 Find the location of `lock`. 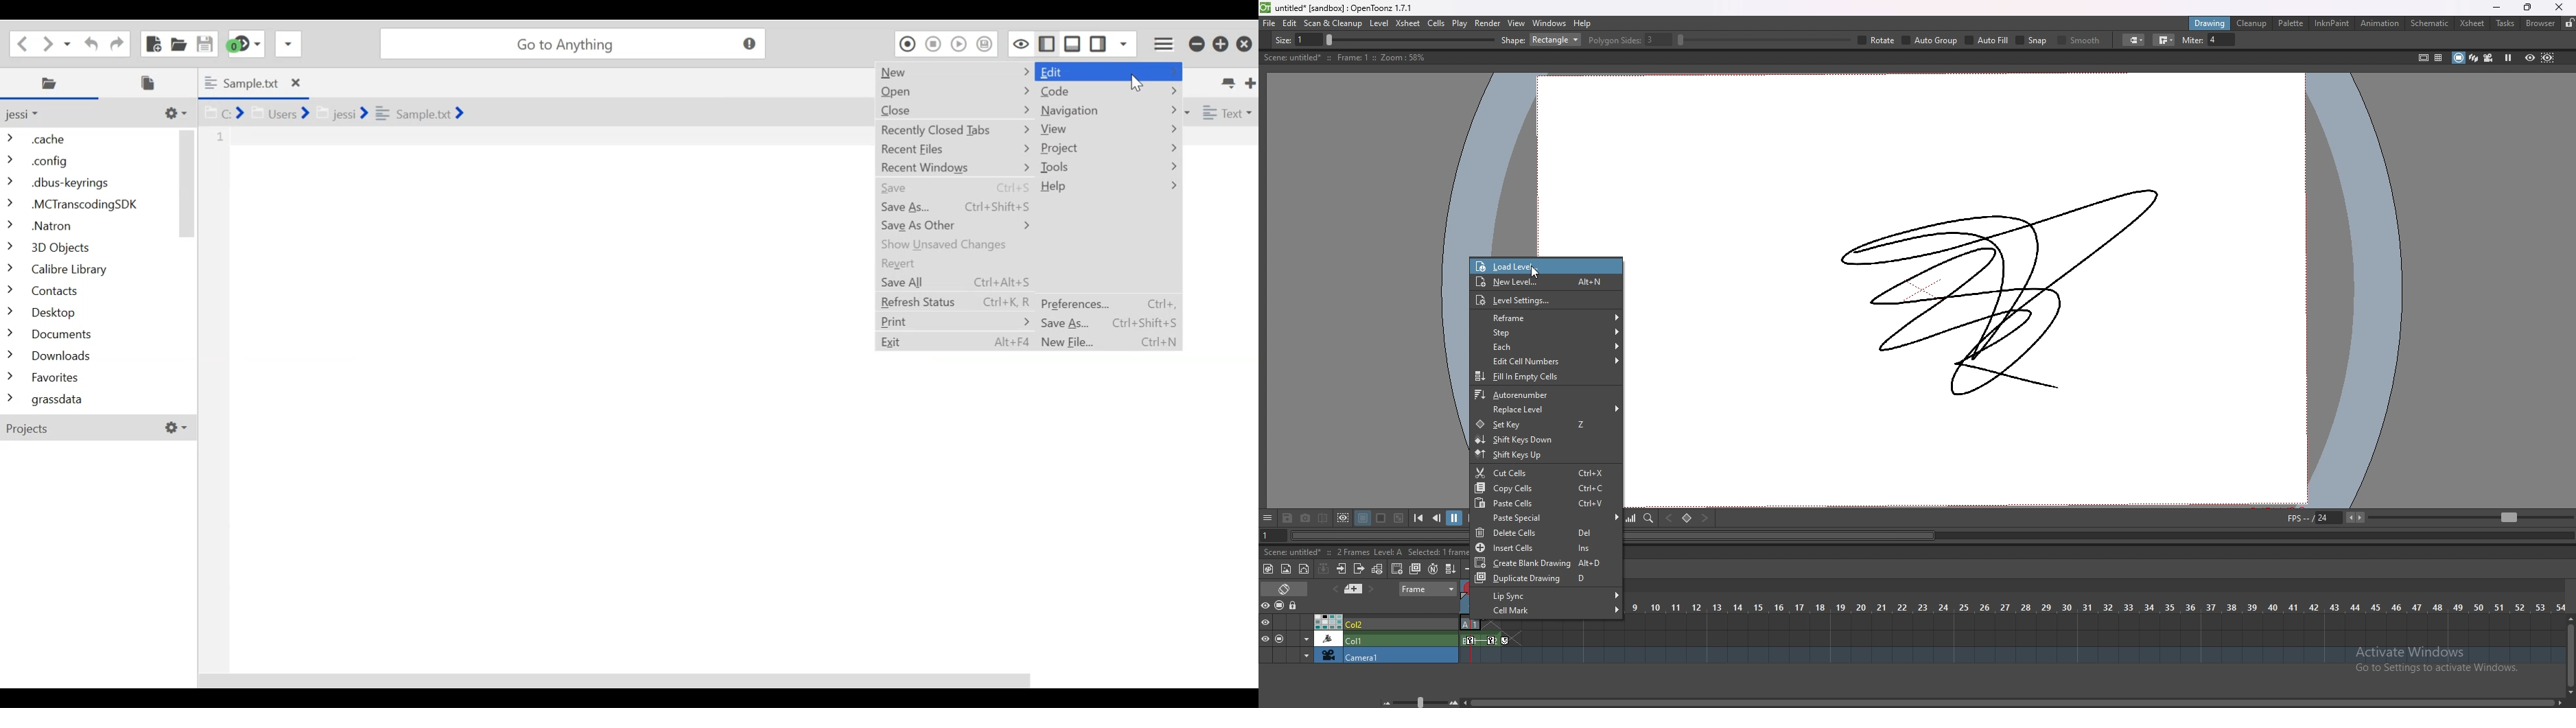

lock is located at coordinates (2569, 23).